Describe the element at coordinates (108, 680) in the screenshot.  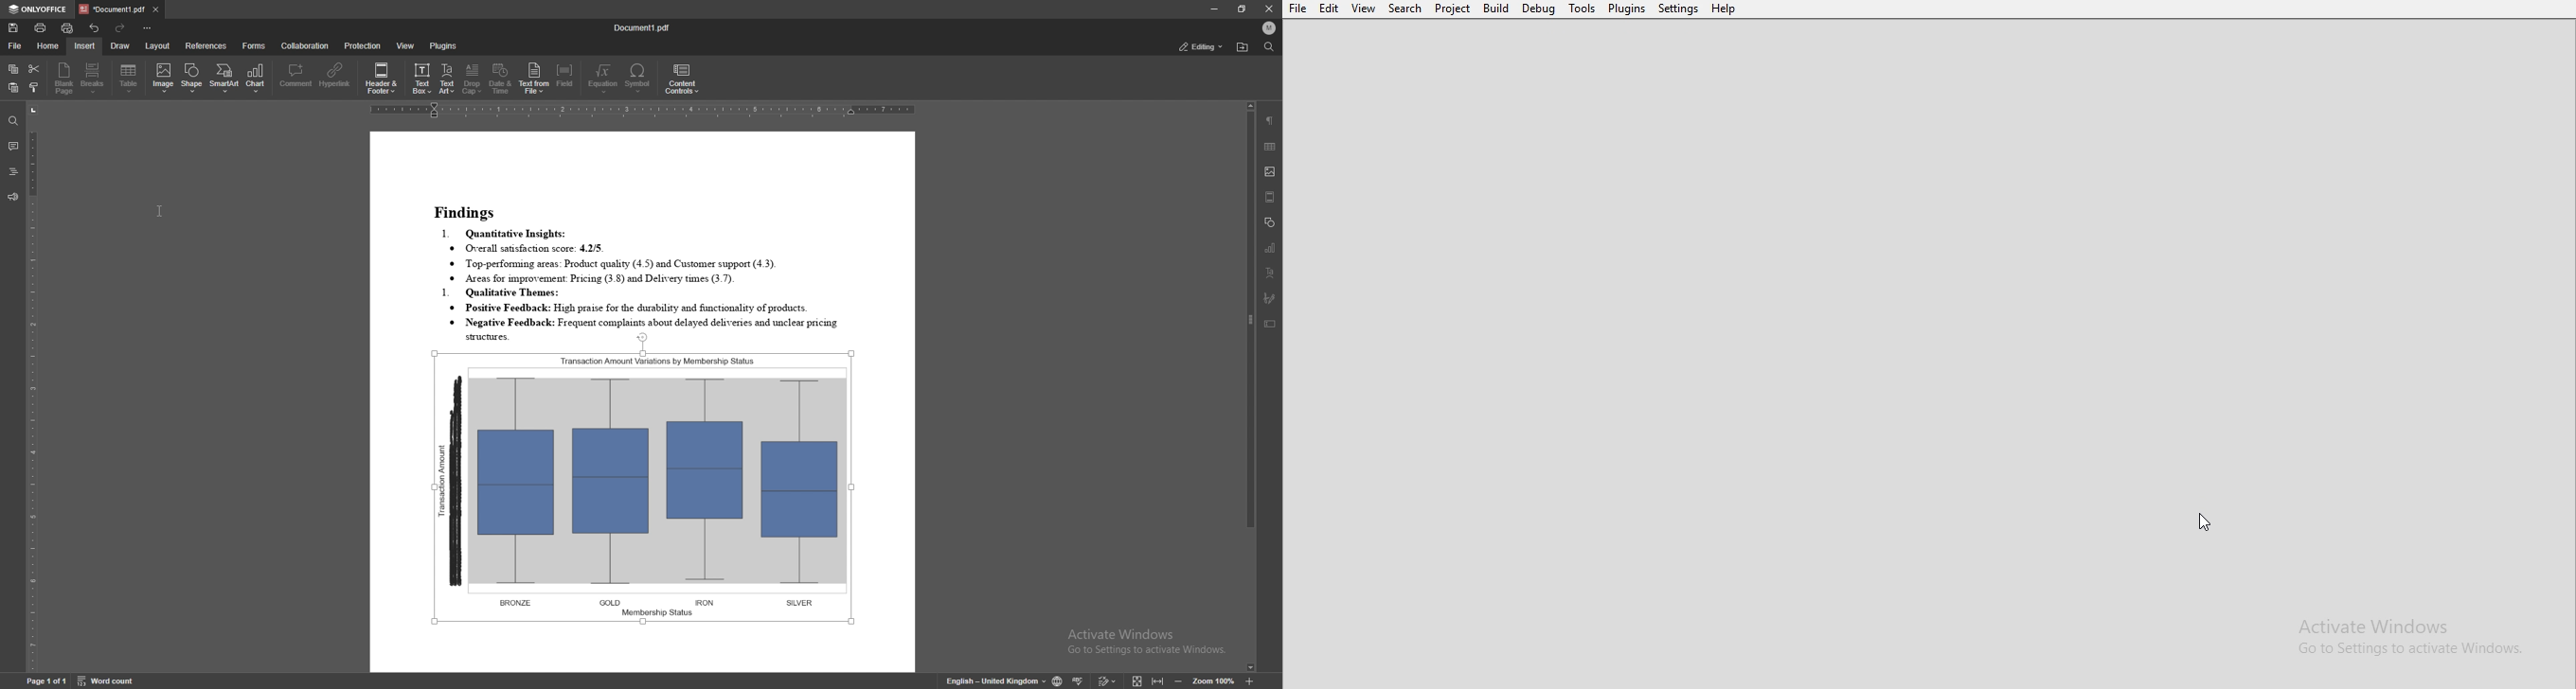
I see `word count` at that location.